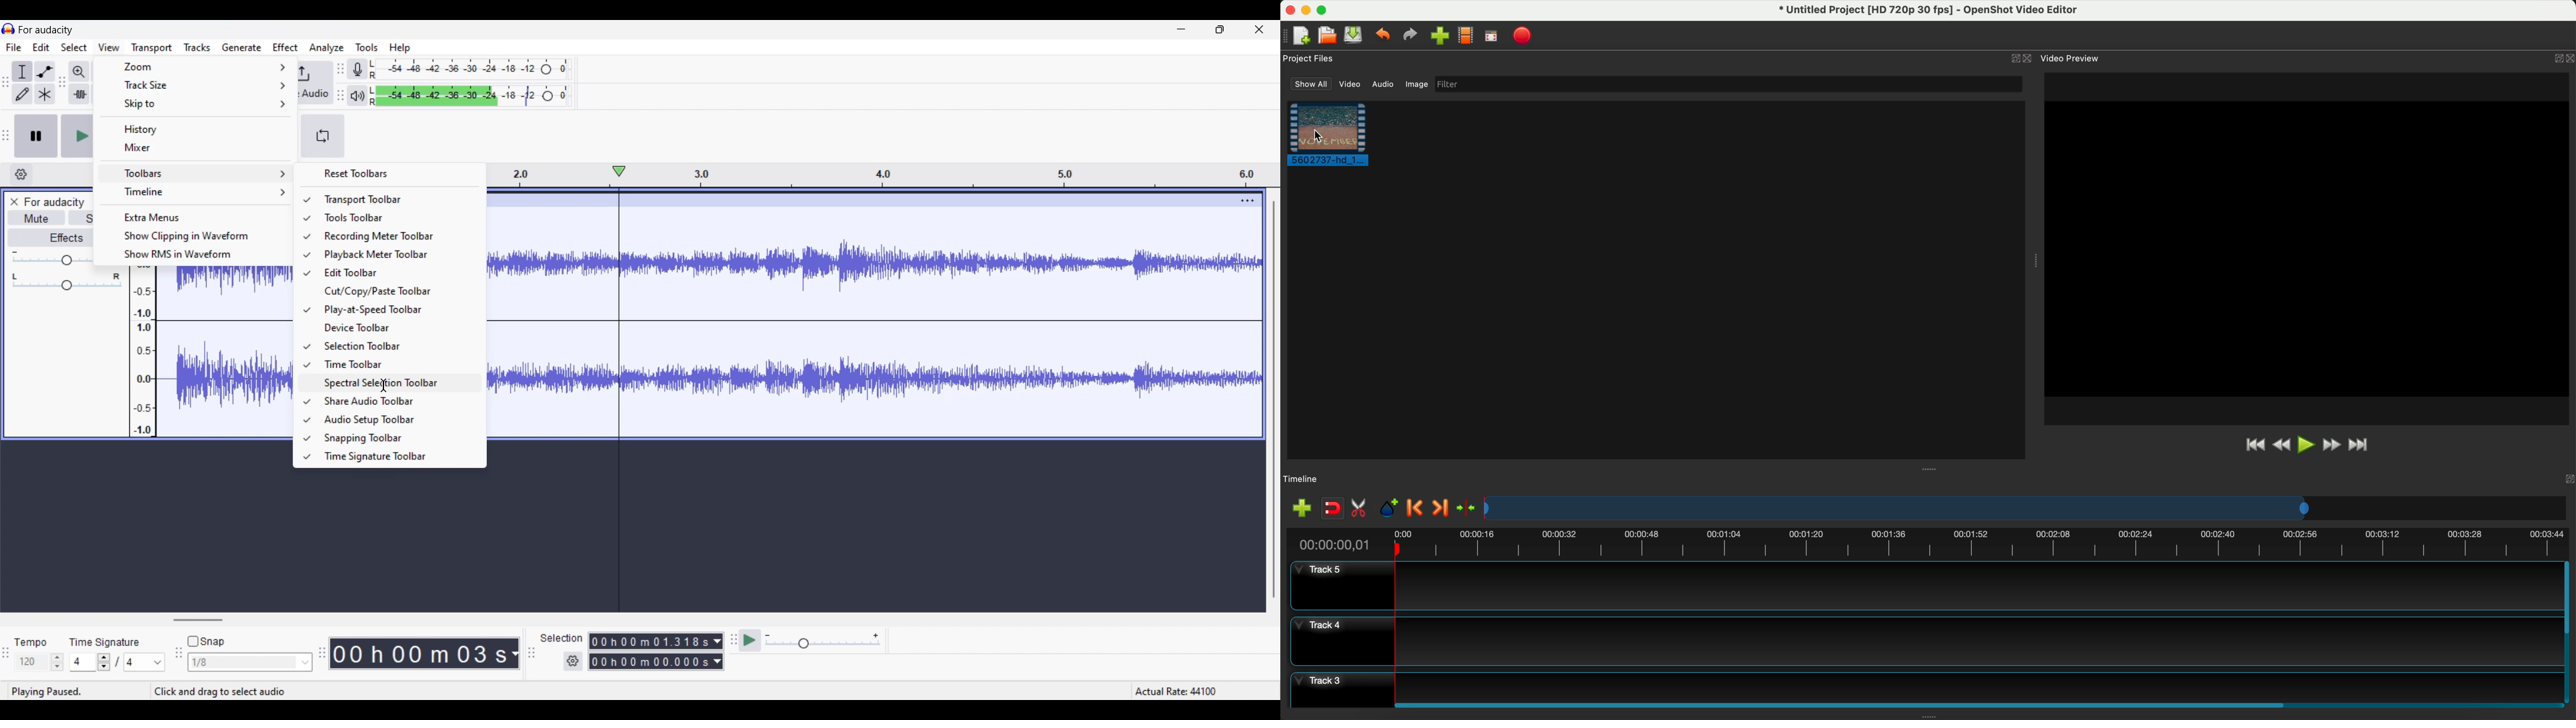 The image size is (2576, 728). What do you see at coordinates (37, 219) in the screenshot?
I see `Mute` at bounding box center [37, 219].